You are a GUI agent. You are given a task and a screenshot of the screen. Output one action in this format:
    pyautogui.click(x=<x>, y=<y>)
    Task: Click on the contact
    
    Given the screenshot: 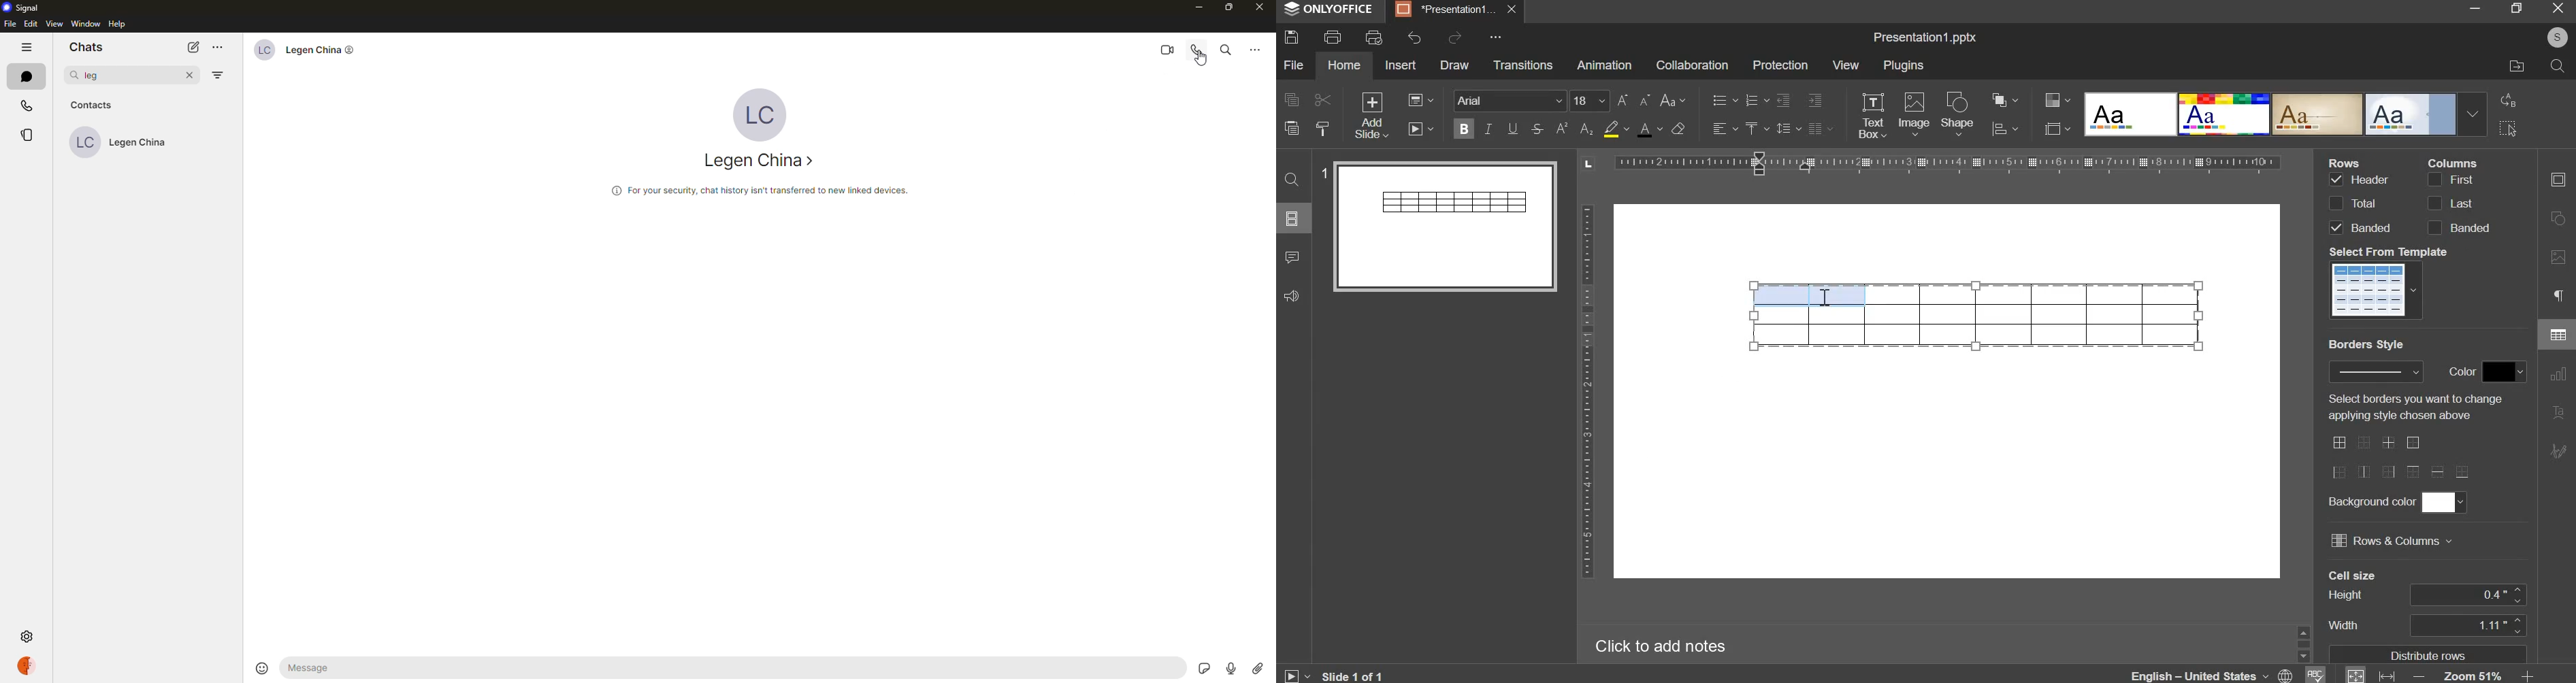 What is the action you would take?
    pyautogui.click(x=759, y=161)
    